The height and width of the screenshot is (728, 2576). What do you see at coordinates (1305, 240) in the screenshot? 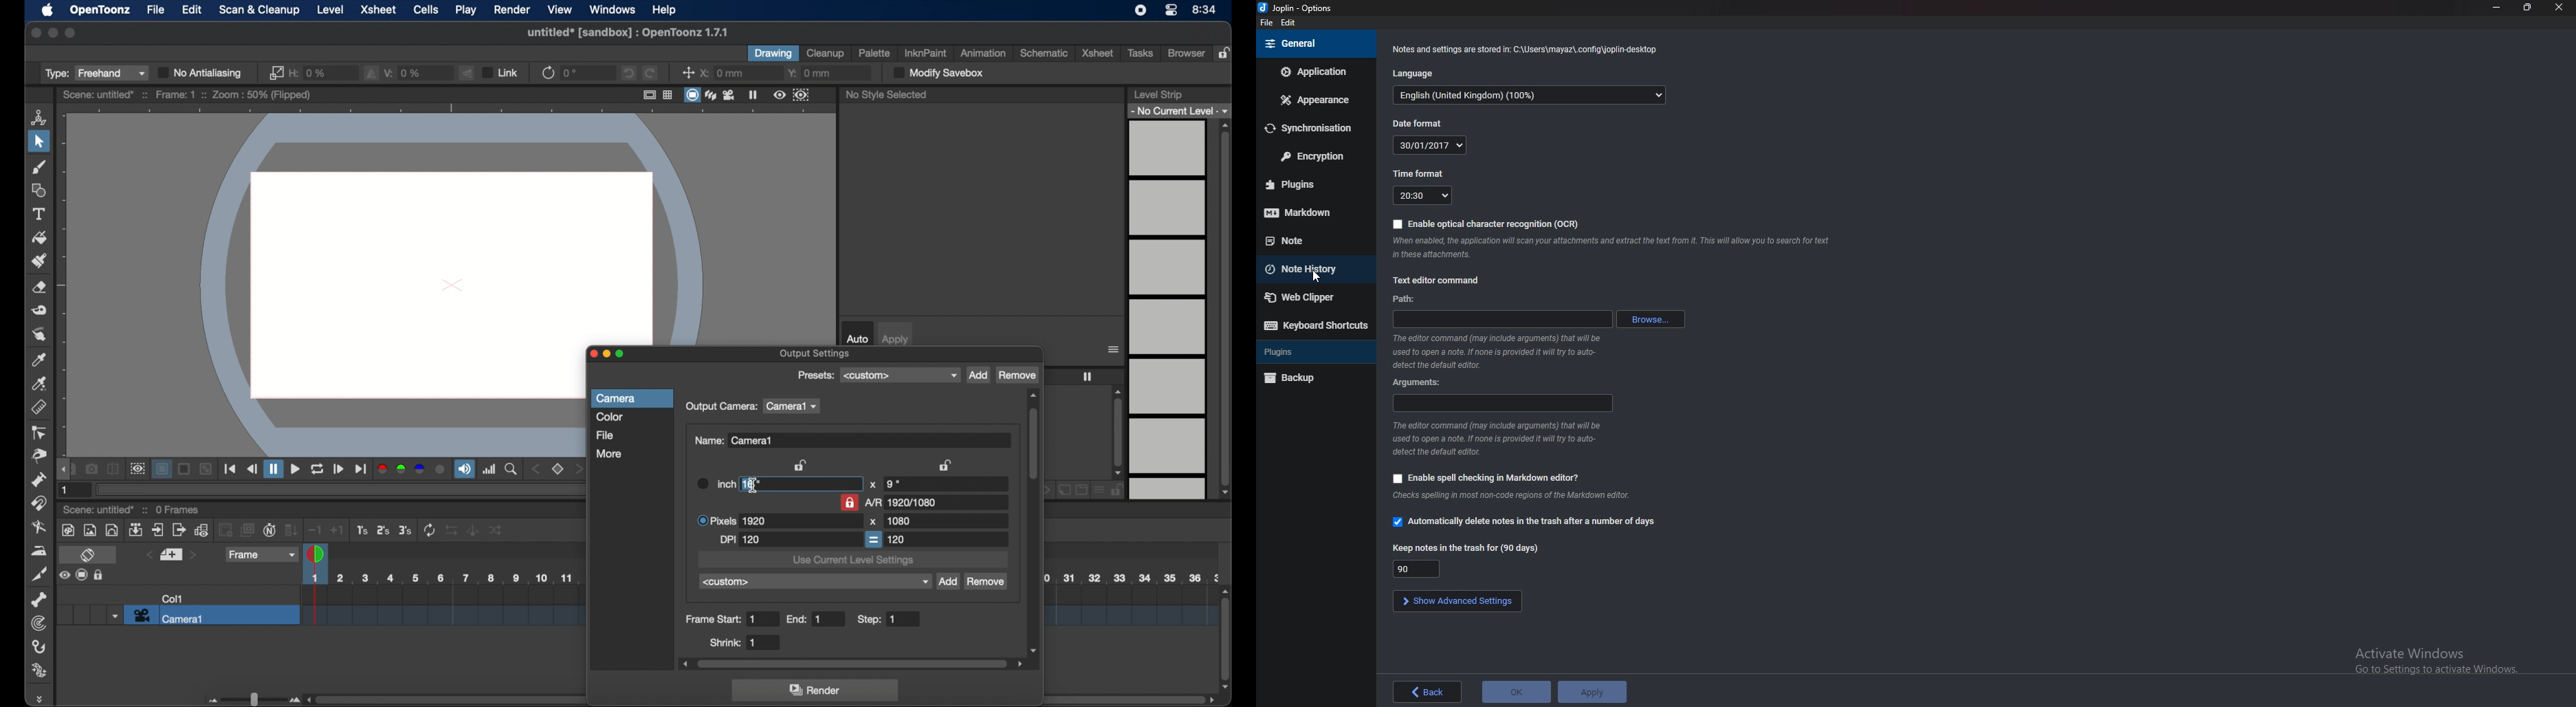
I see `note` at bounding box center [1305, 240].